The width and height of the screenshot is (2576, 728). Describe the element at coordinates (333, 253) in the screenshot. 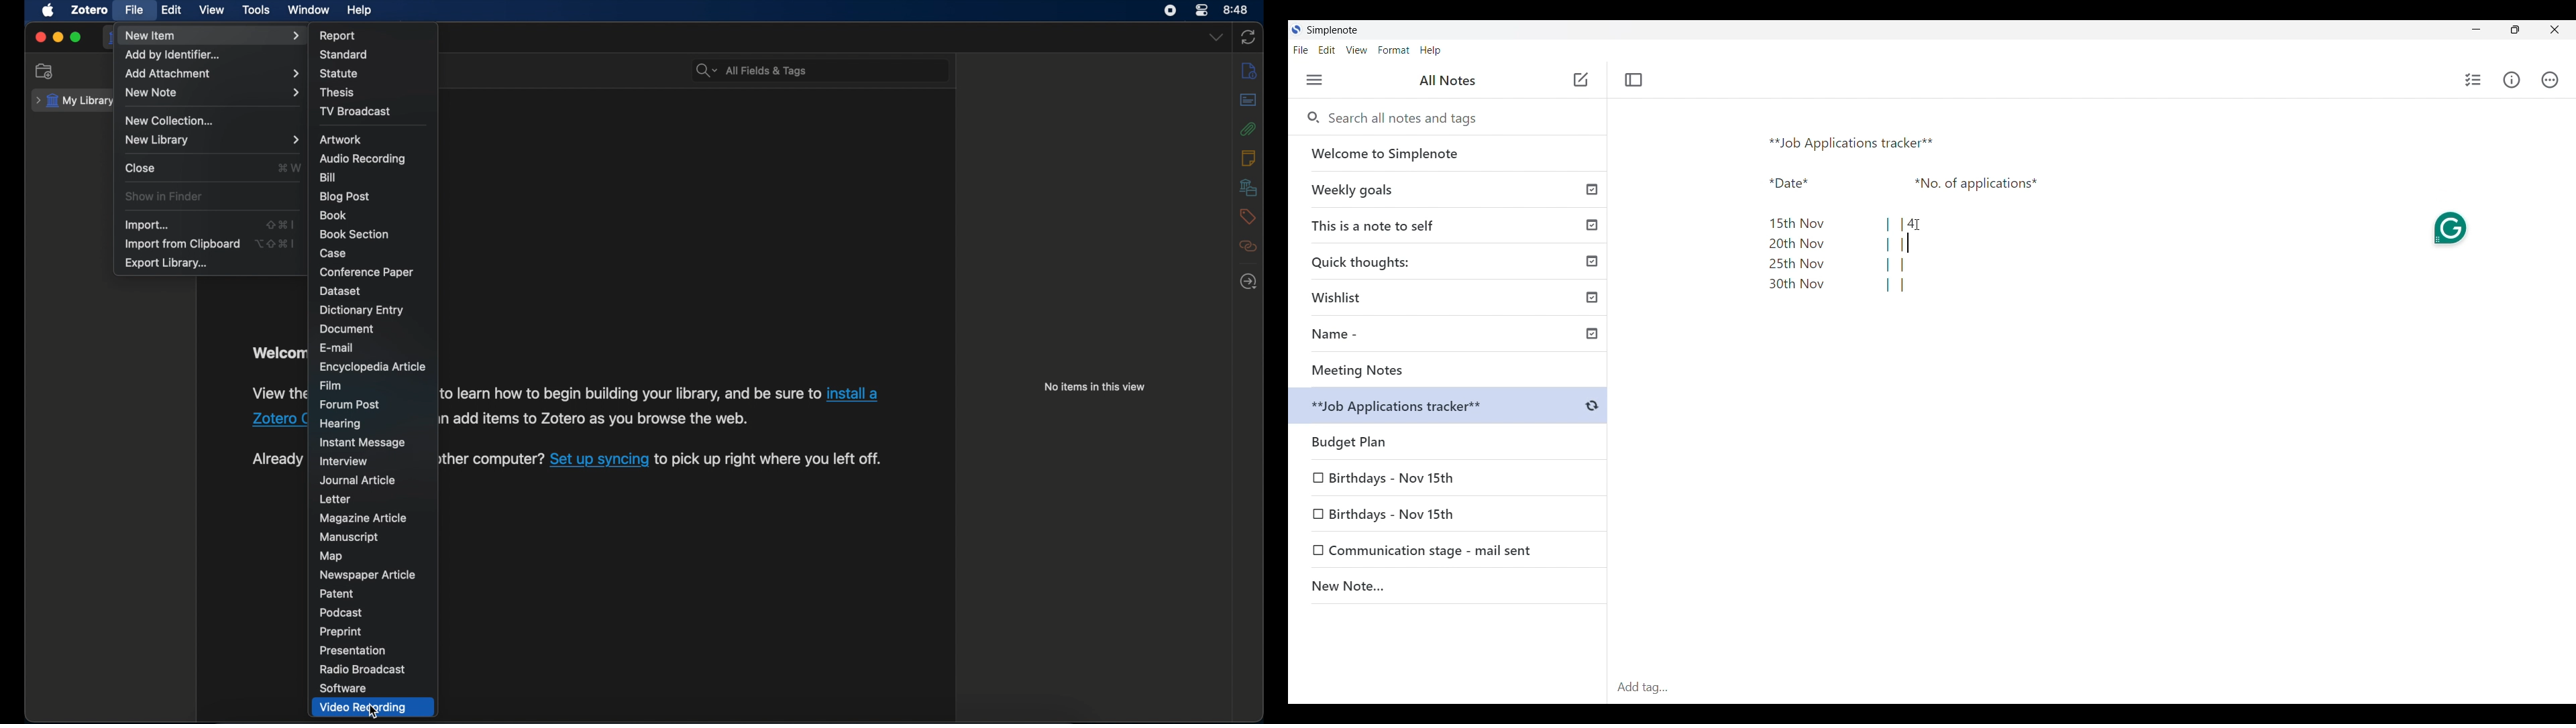

I see `case` at that location.